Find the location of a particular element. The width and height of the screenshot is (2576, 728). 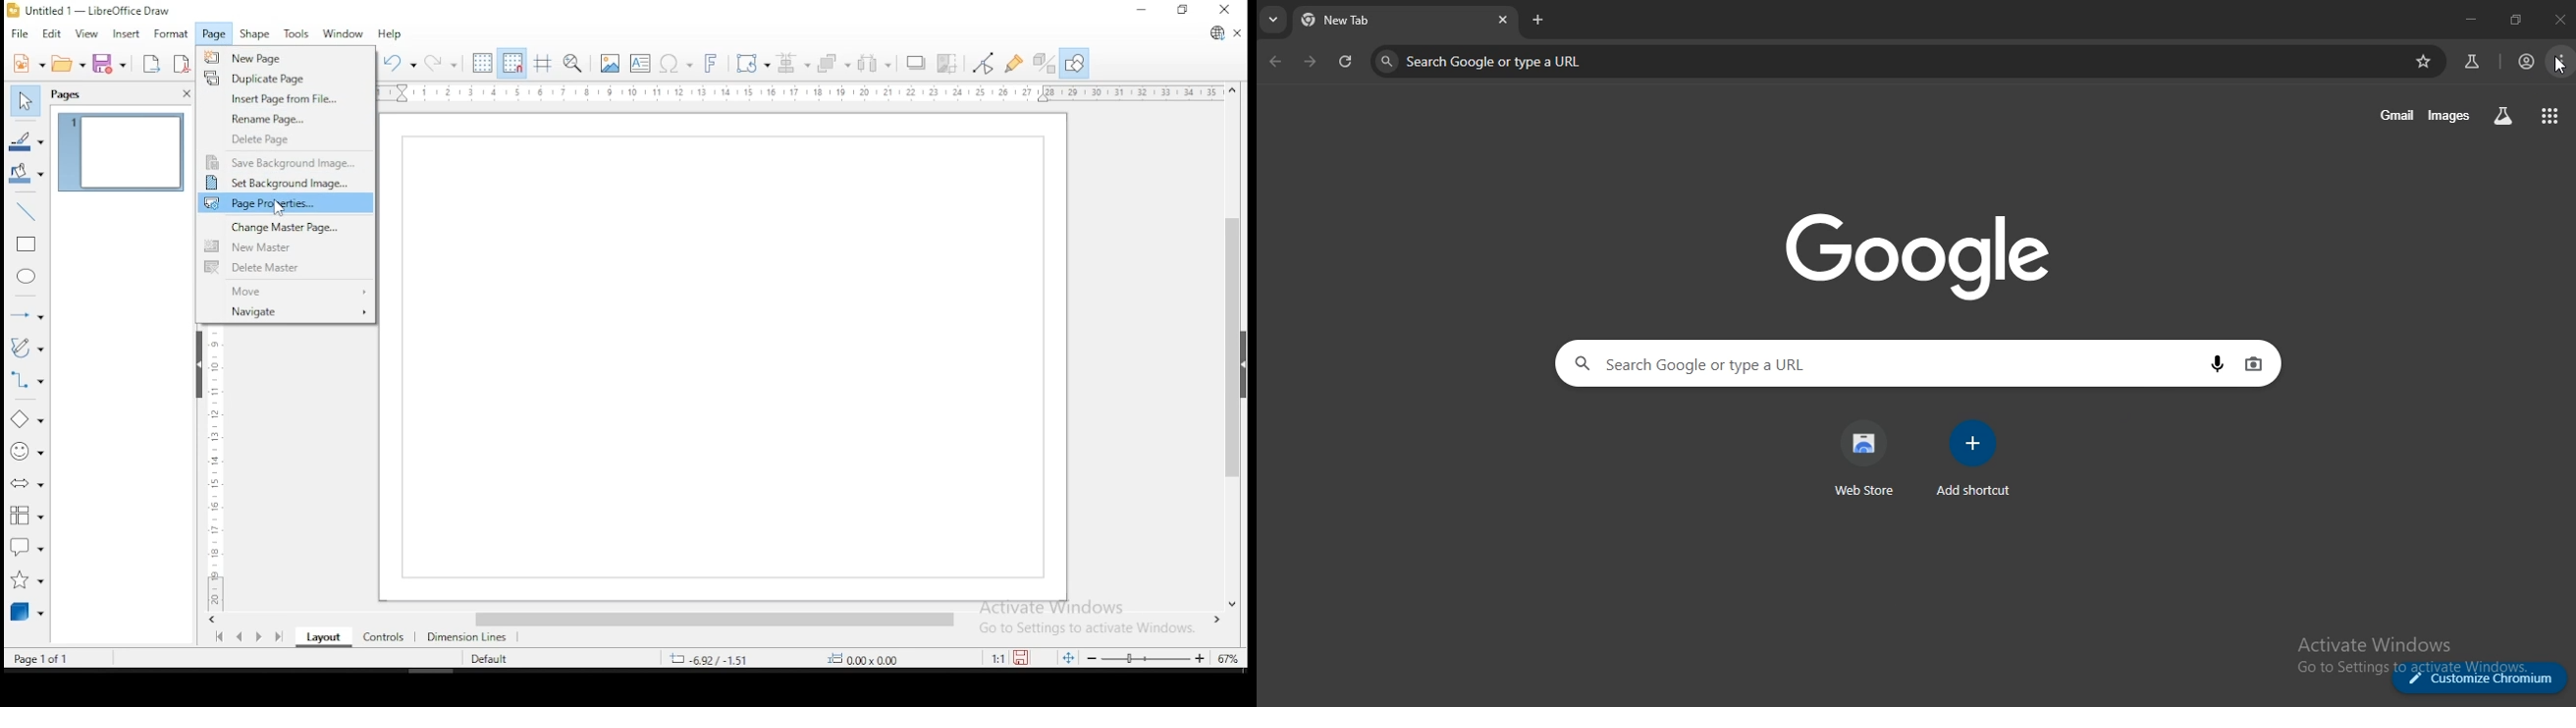

close is located at coordinates (1503, 19).